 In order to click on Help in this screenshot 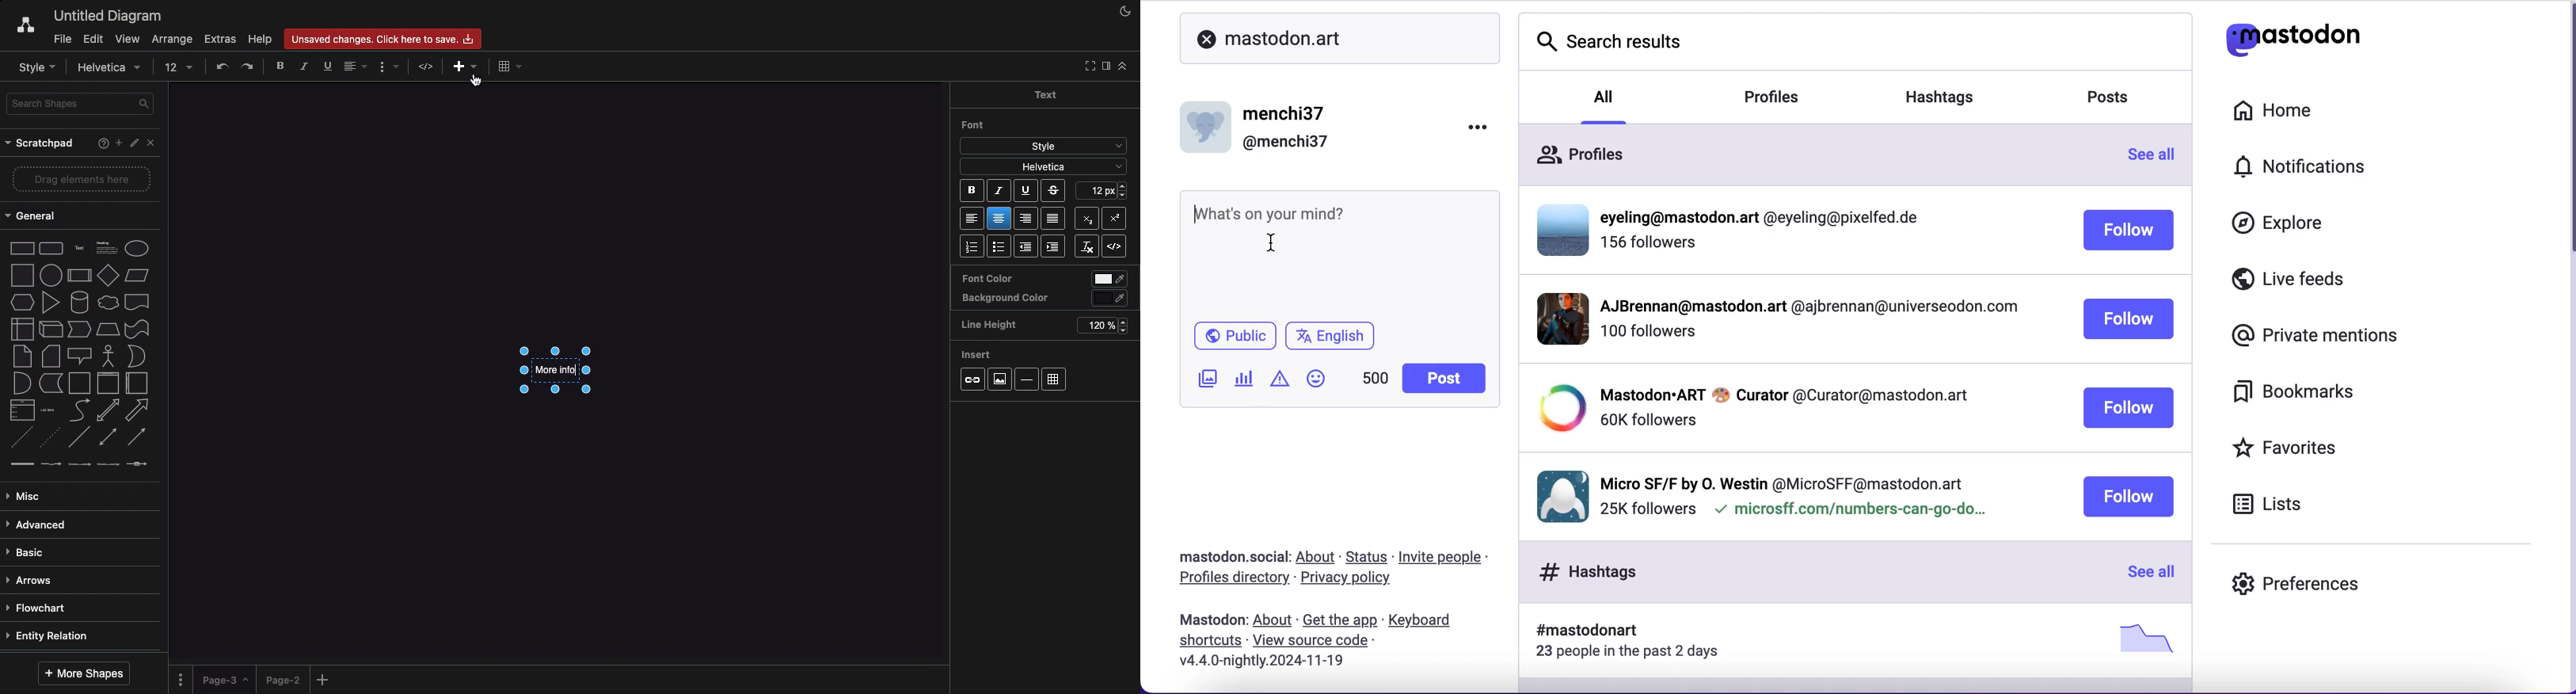, I will do `click(100, 145)`.